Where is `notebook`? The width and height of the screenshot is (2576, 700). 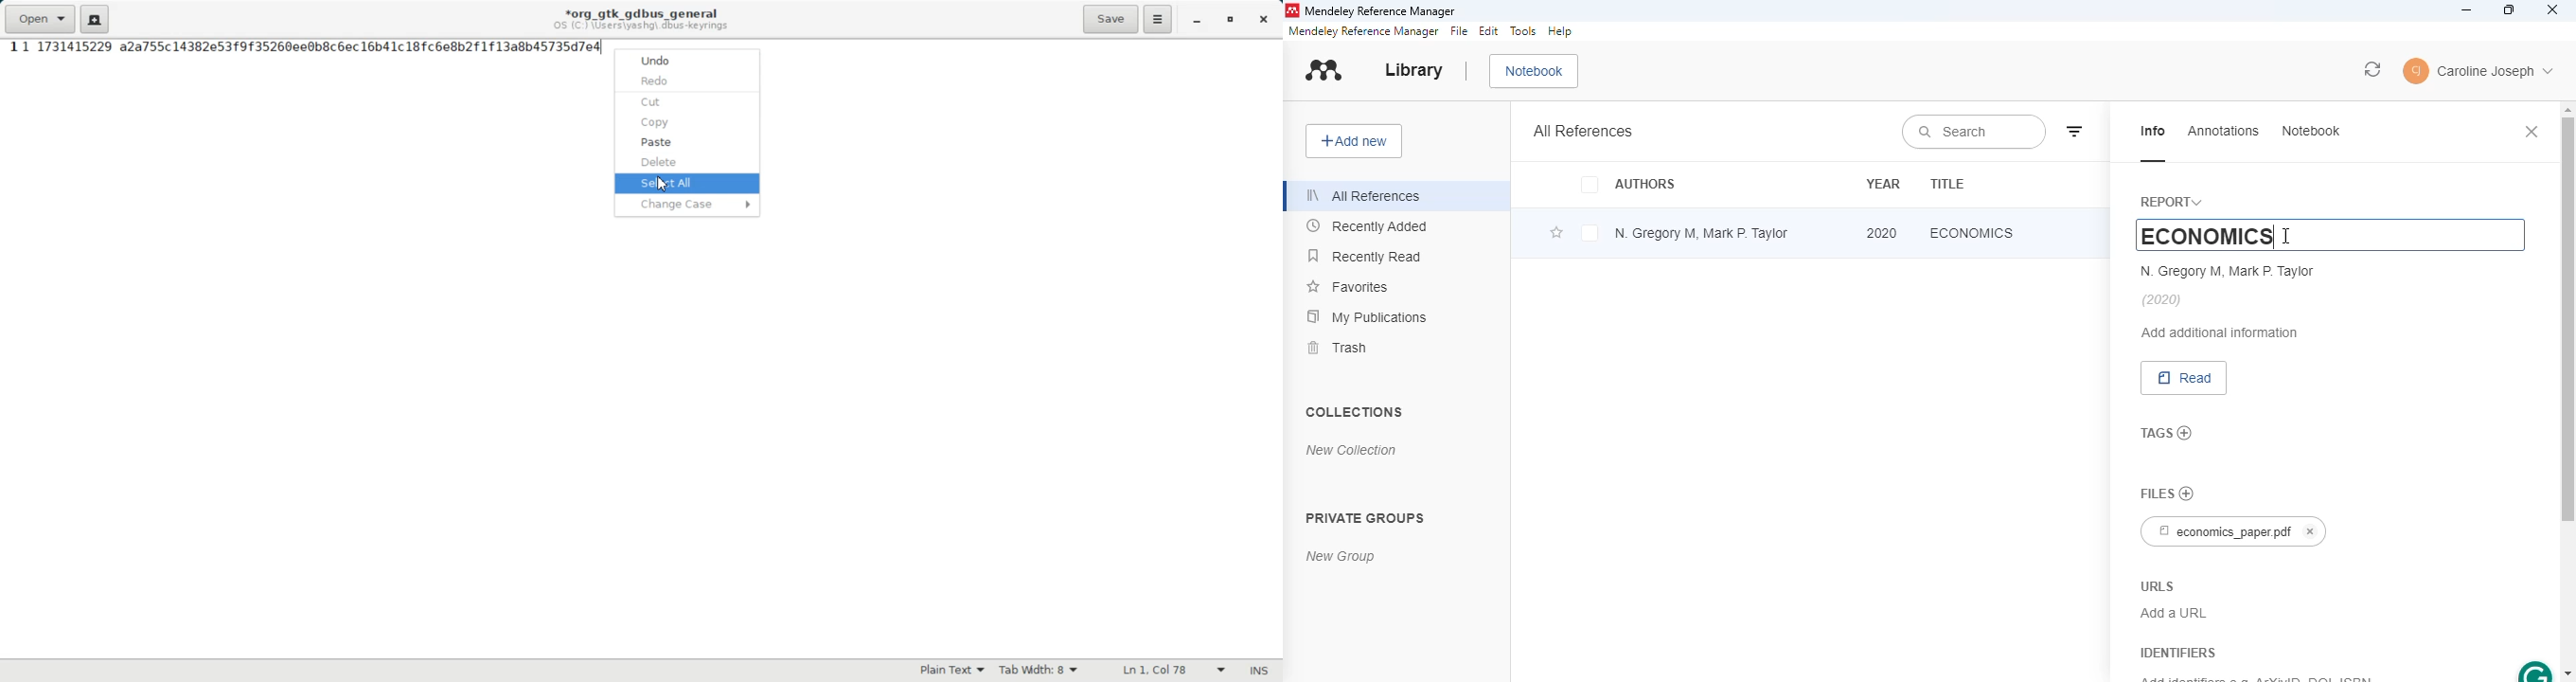
notebook is located at coordinates (1534, 71).